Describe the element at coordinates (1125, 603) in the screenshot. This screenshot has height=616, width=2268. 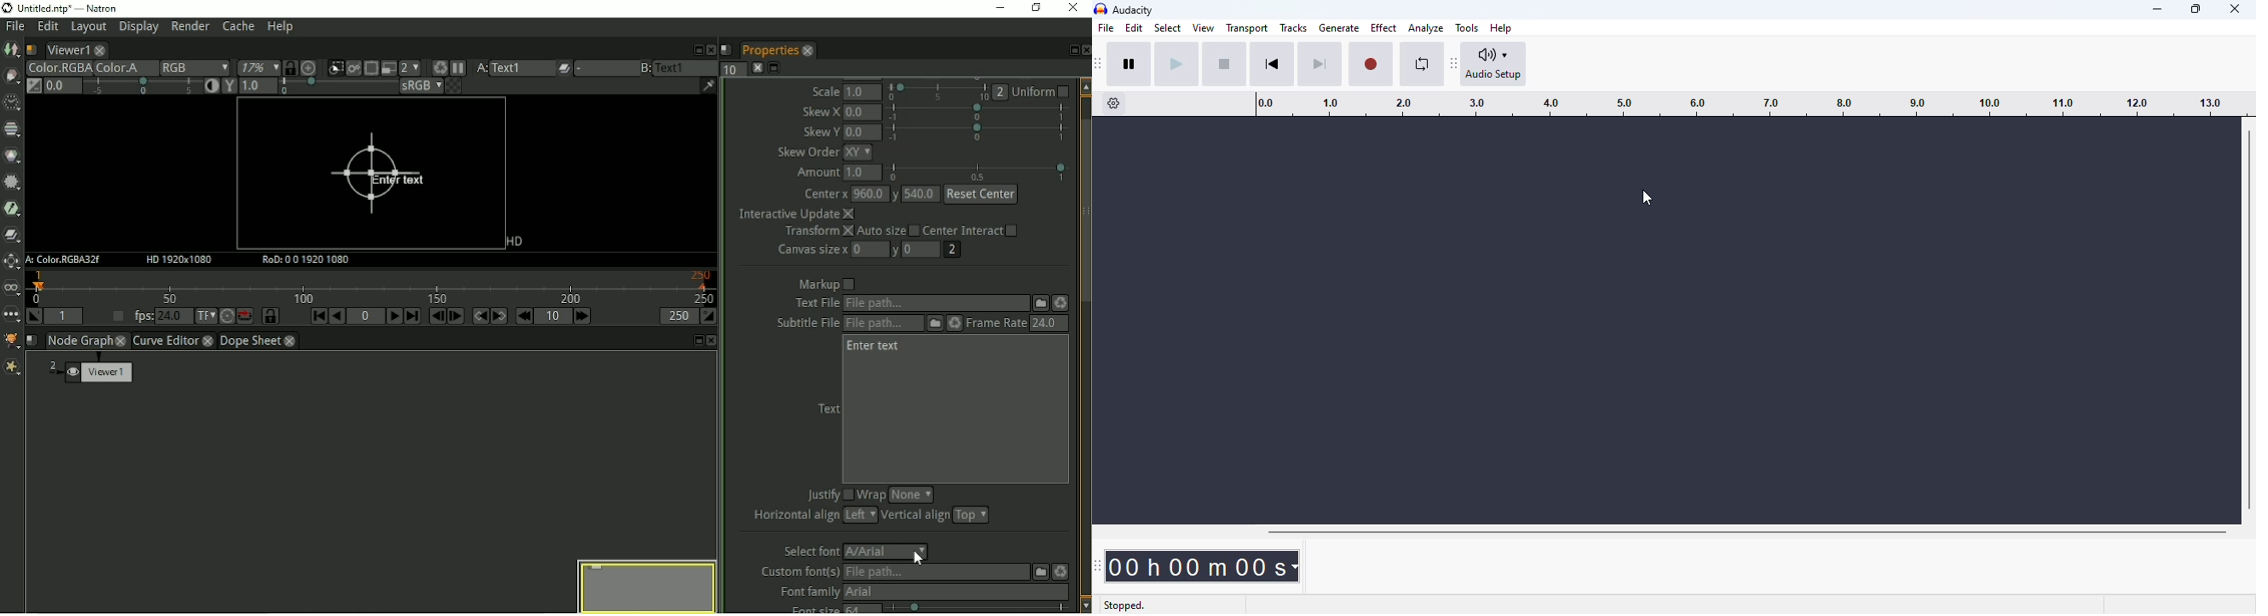
I see `stopped` at that location.